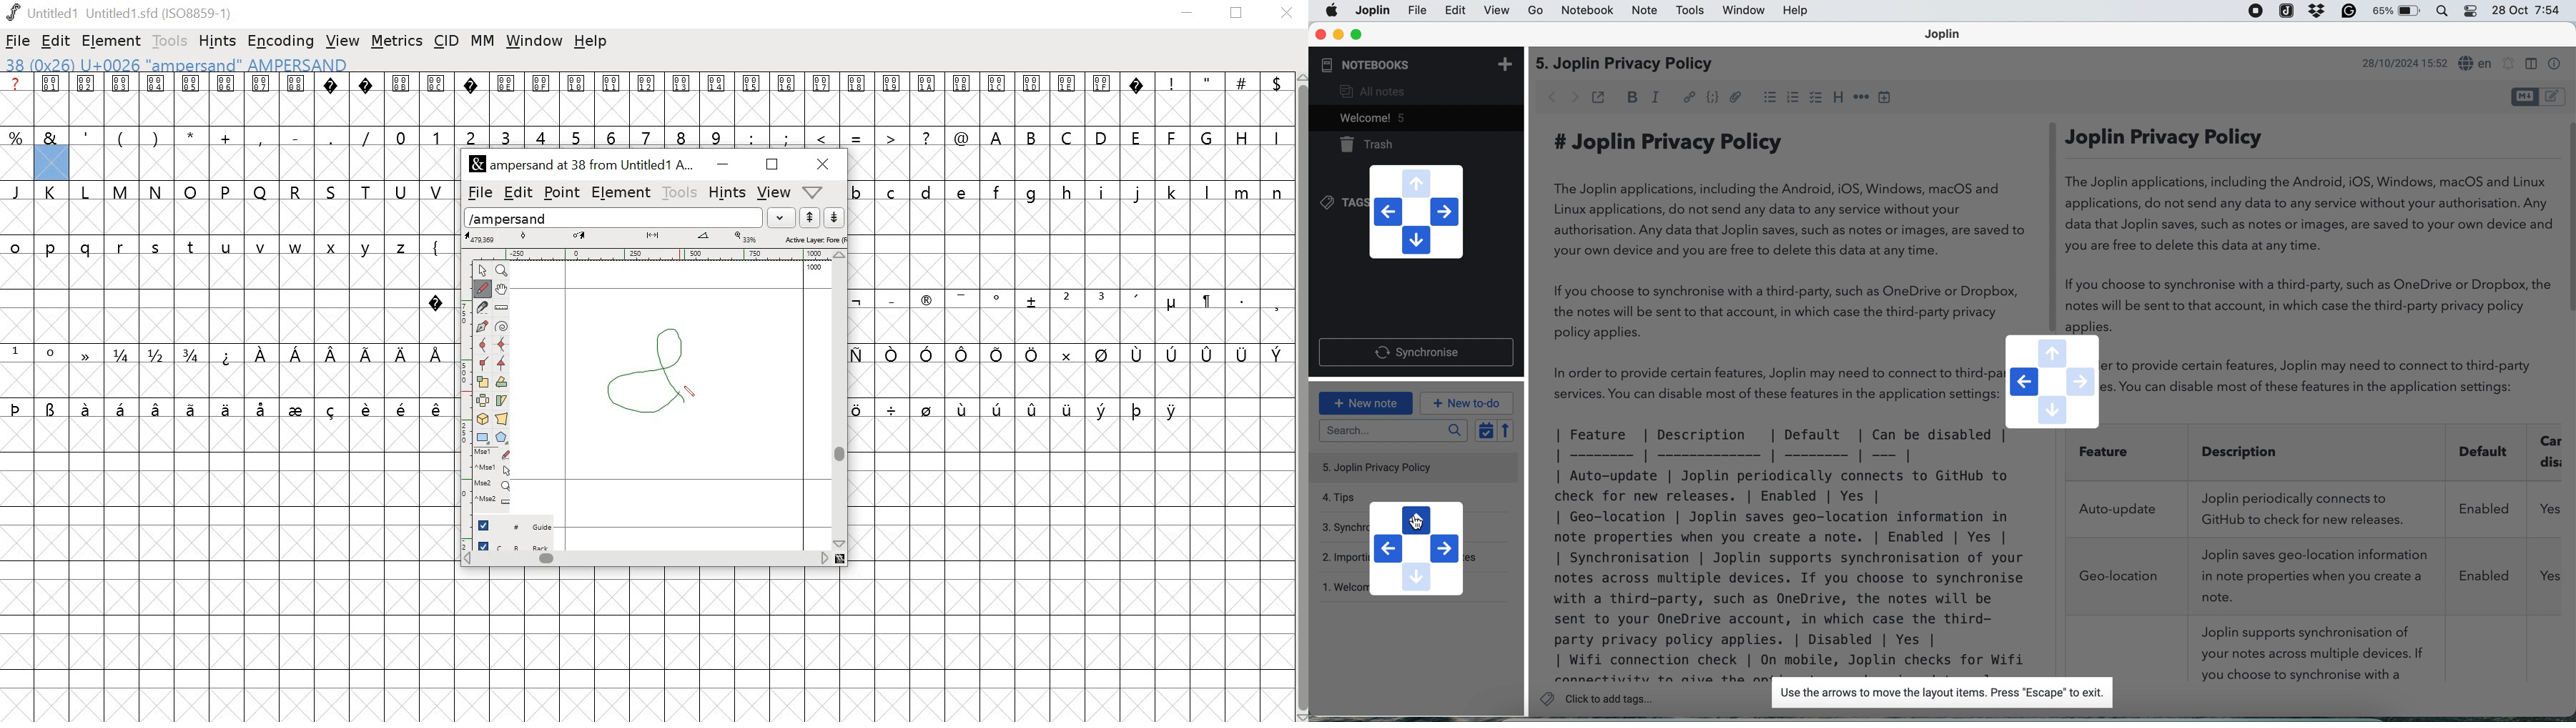 This screenshot has width=2576, height=728. Describe the element at coordinates (1137, 136) in the screenshot. I see `E` at that location.